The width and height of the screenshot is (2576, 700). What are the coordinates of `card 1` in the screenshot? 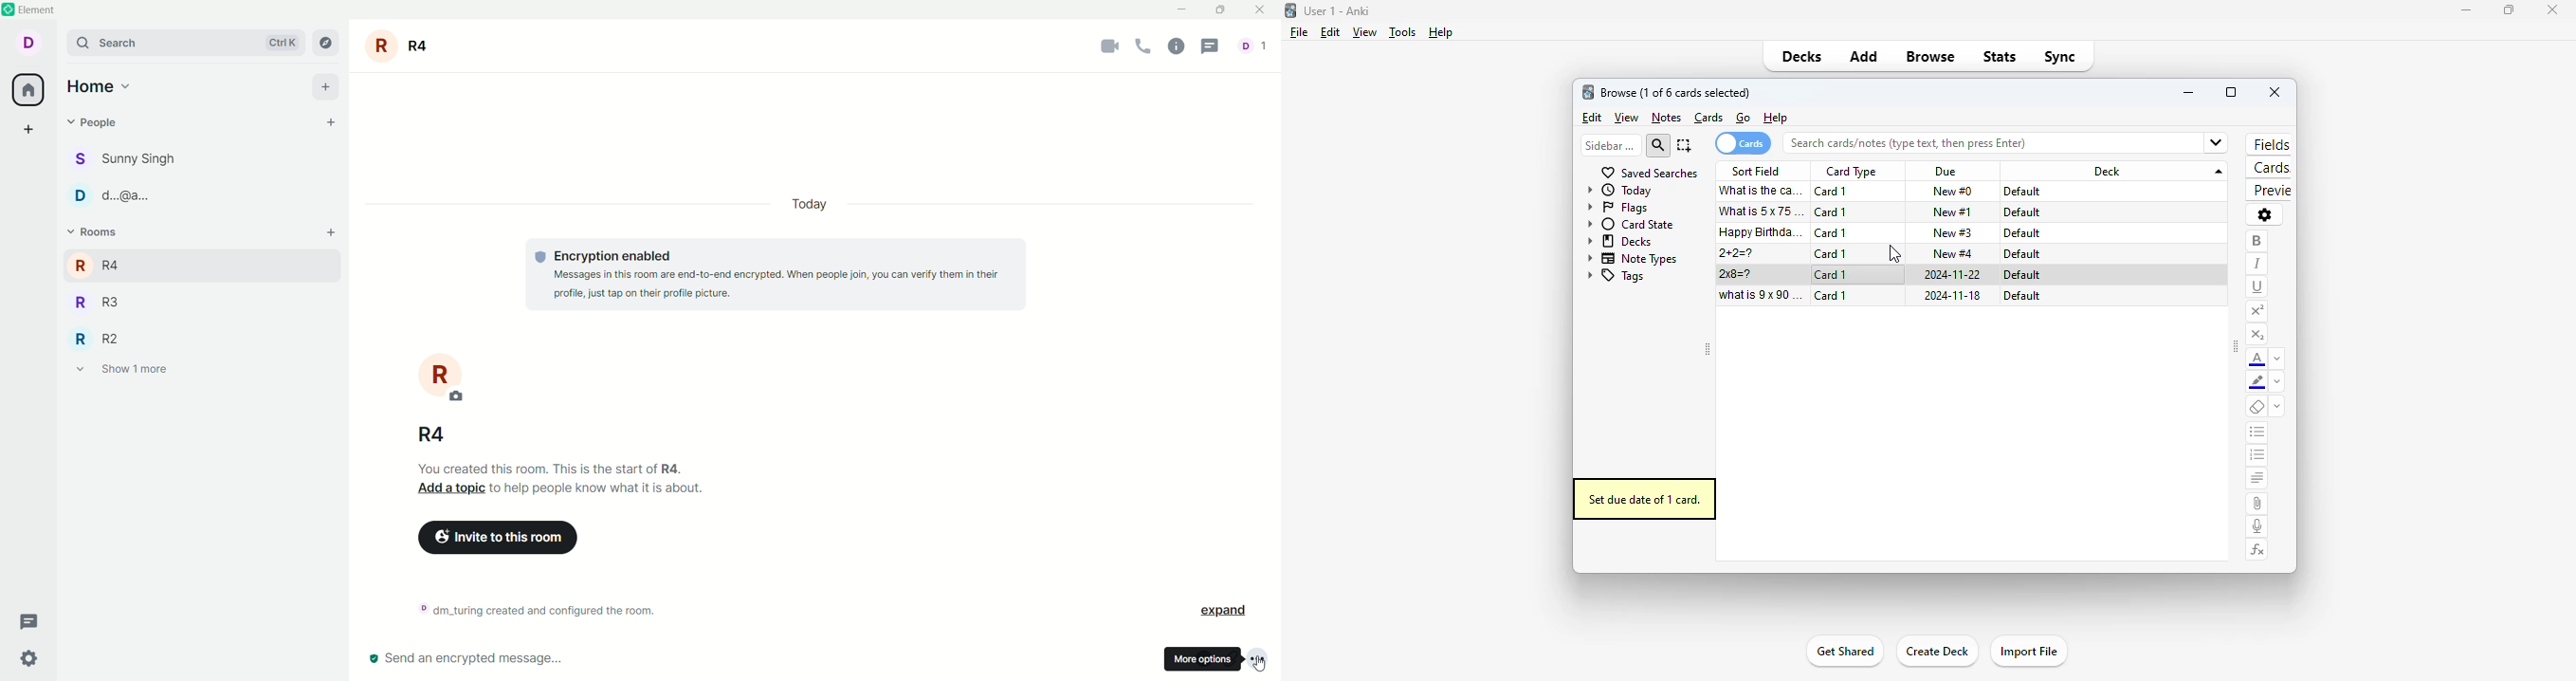 It's located at (1832, 232).